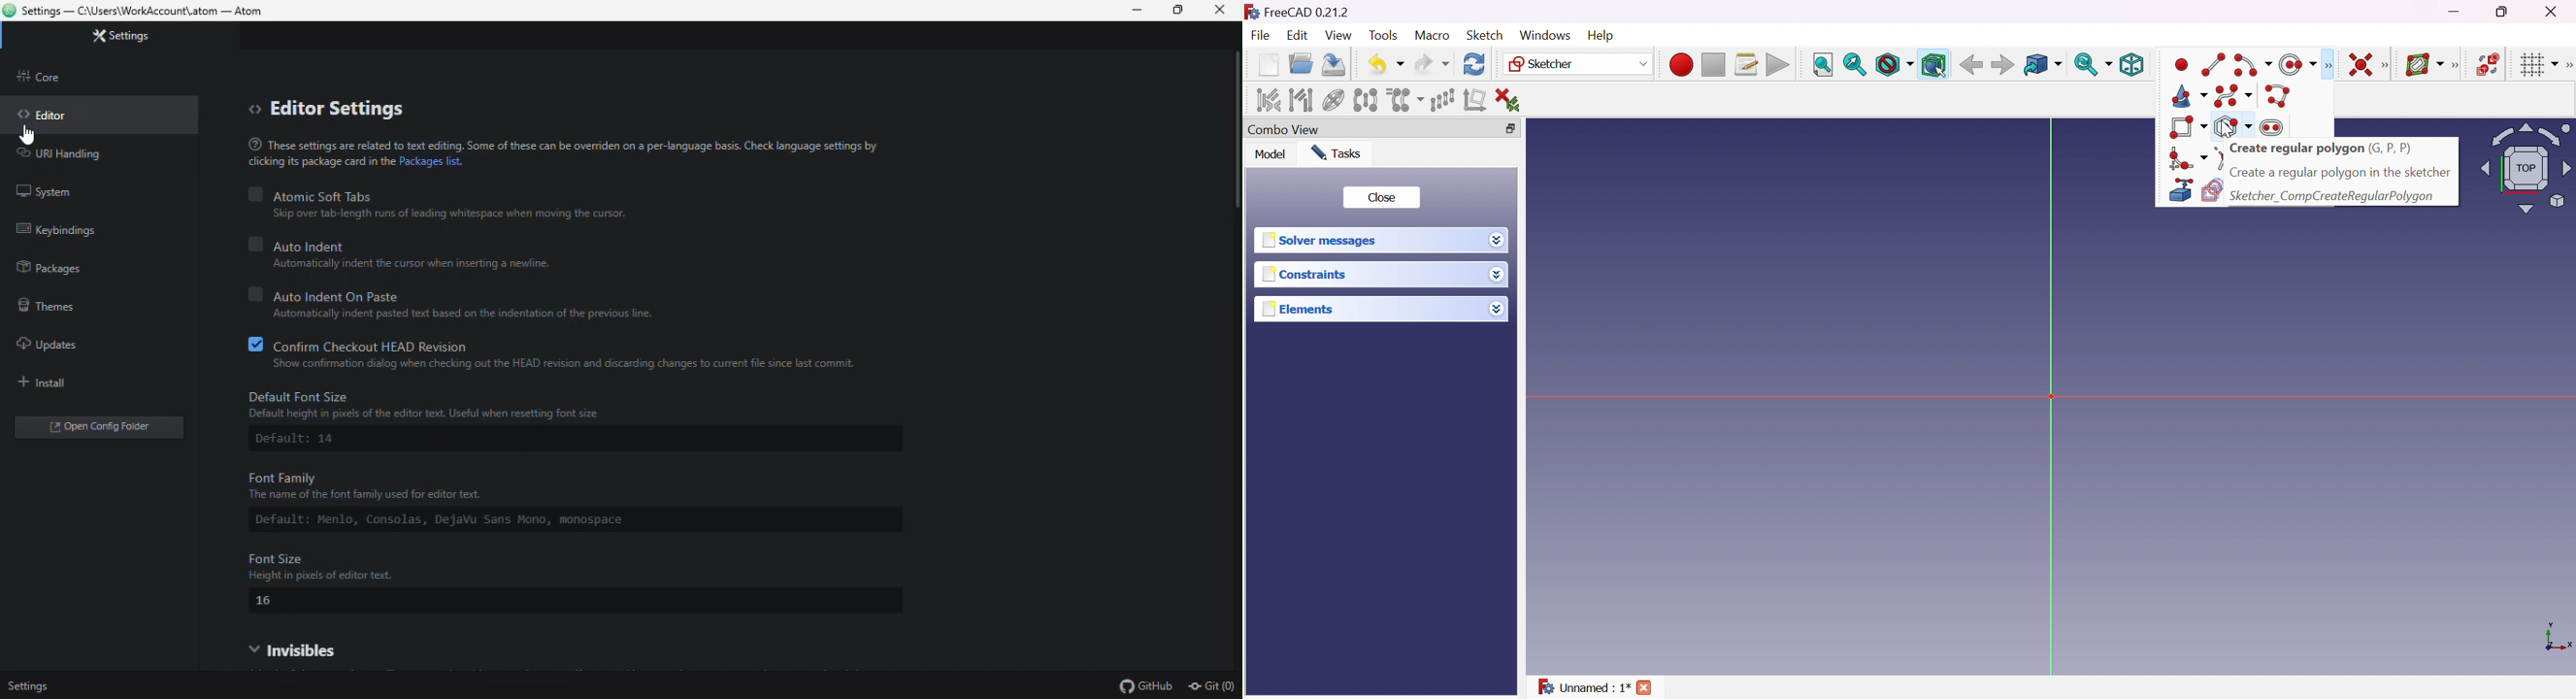  What do you see at coordinates (2273, 127) in the screenshot?
I see `Create slot` at bounding box center [2273, 127].